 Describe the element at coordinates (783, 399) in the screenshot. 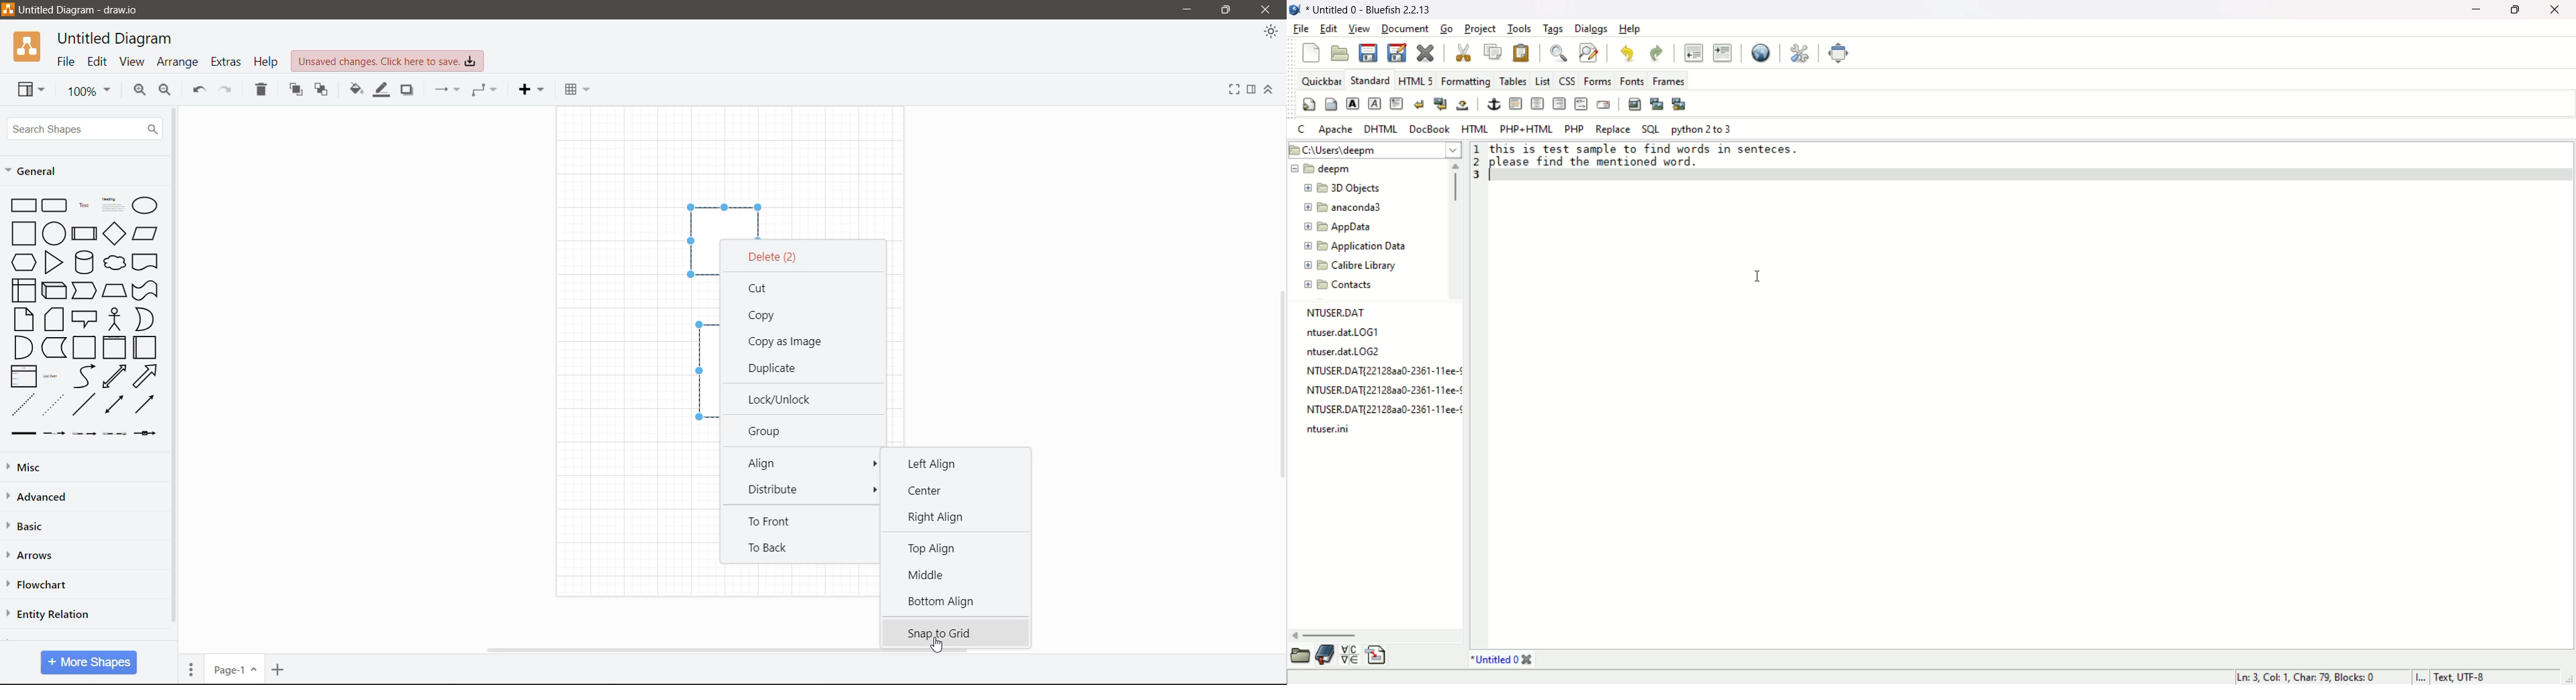

I see `Lock/Unlock` at that location.